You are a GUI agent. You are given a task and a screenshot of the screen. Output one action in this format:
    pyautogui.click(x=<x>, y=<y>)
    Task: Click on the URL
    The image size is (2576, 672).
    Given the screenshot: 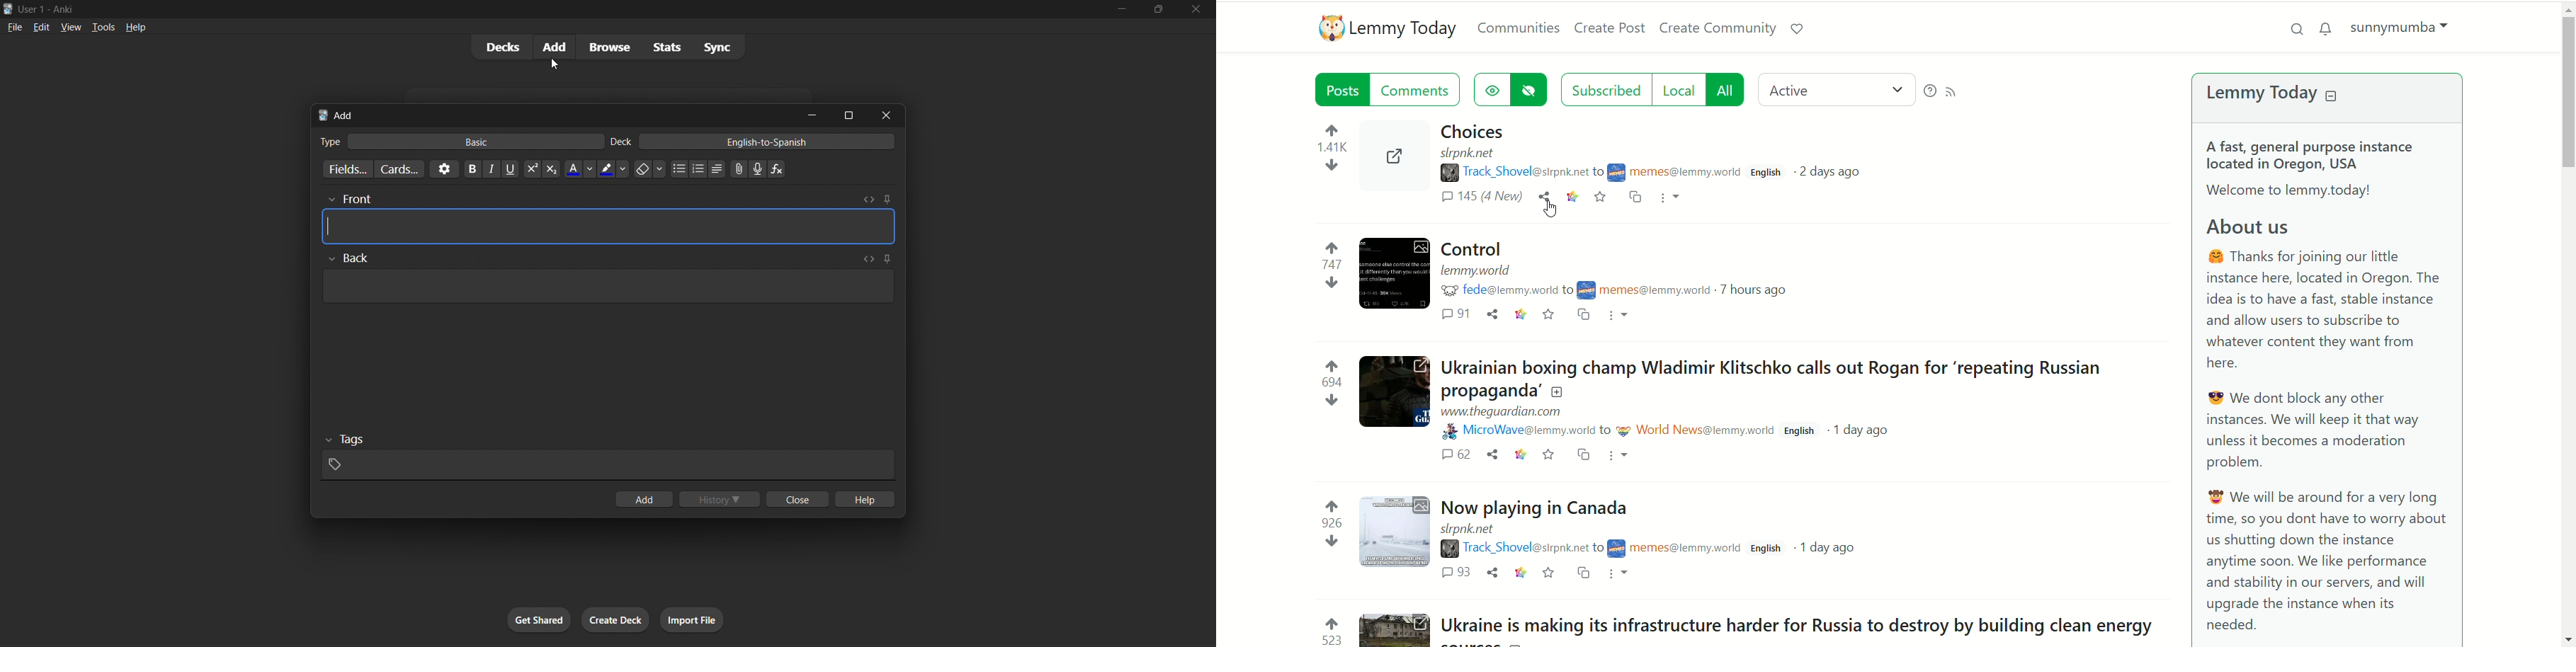 What is the action you would take?
    pyautogui.click(x=1480, y=271)
    